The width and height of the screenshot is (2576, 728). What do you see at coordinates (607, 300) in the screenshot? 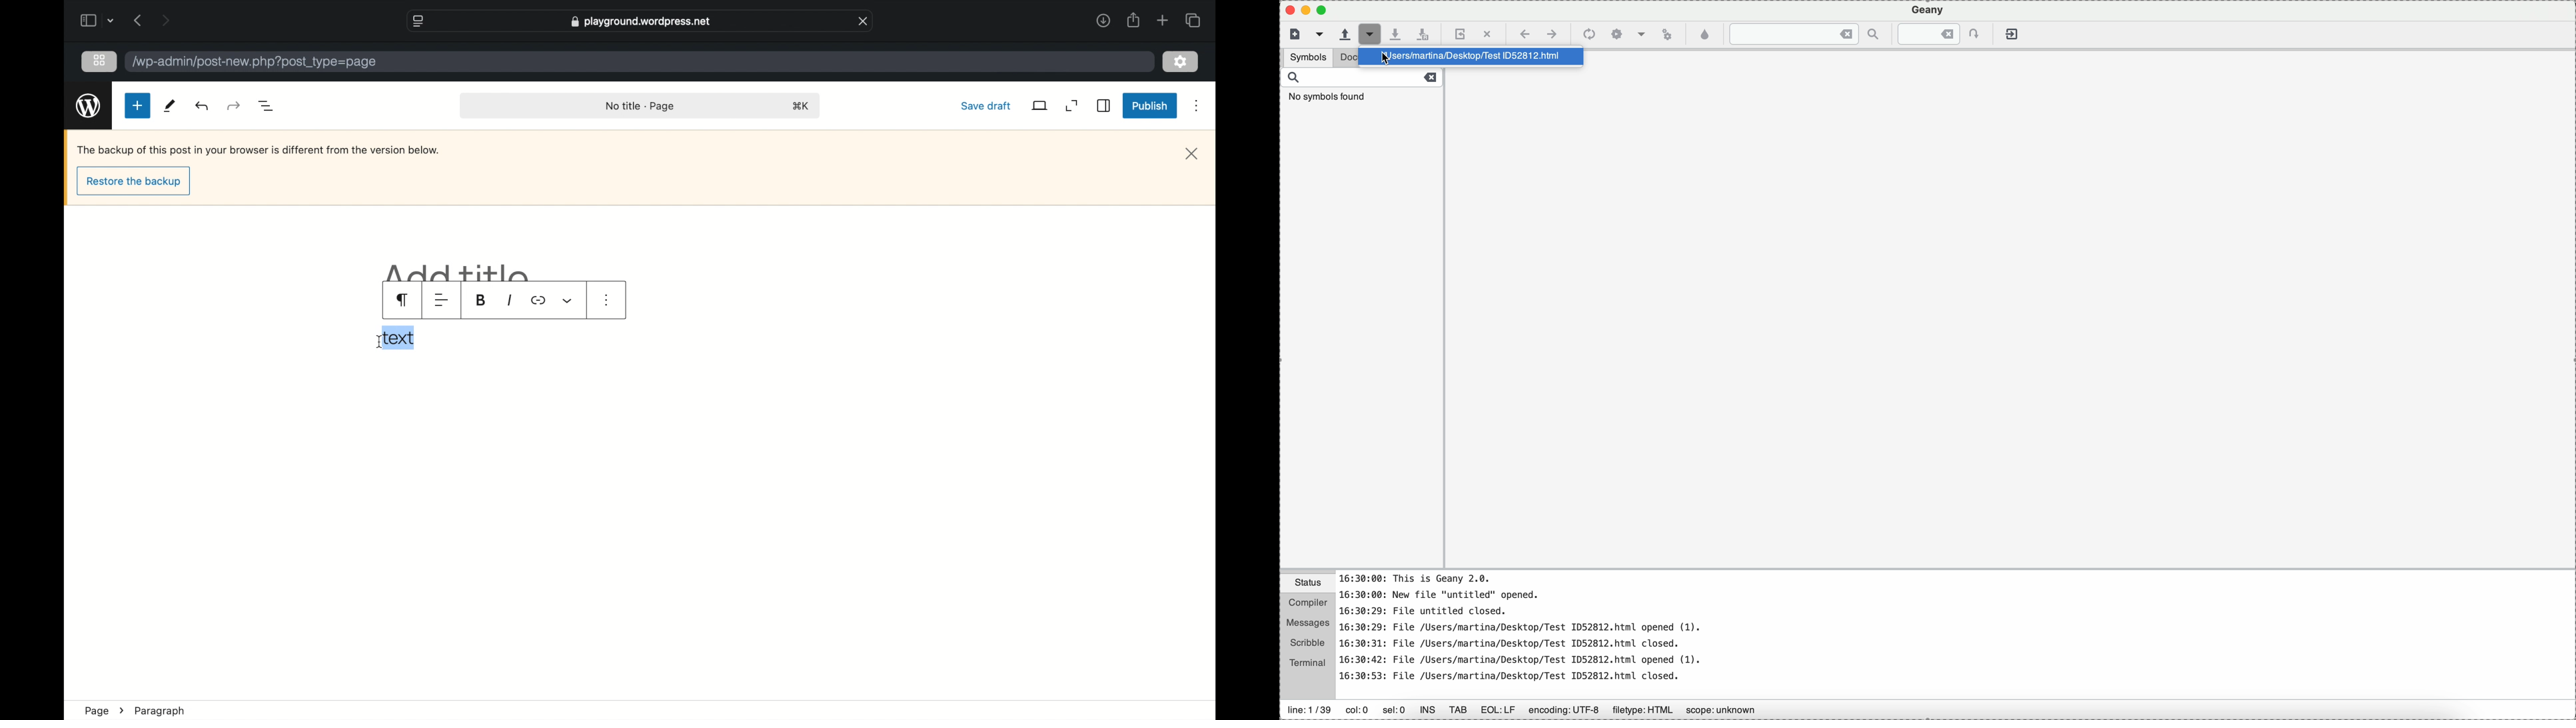
I see `more options` at bounding box center [607, 300].